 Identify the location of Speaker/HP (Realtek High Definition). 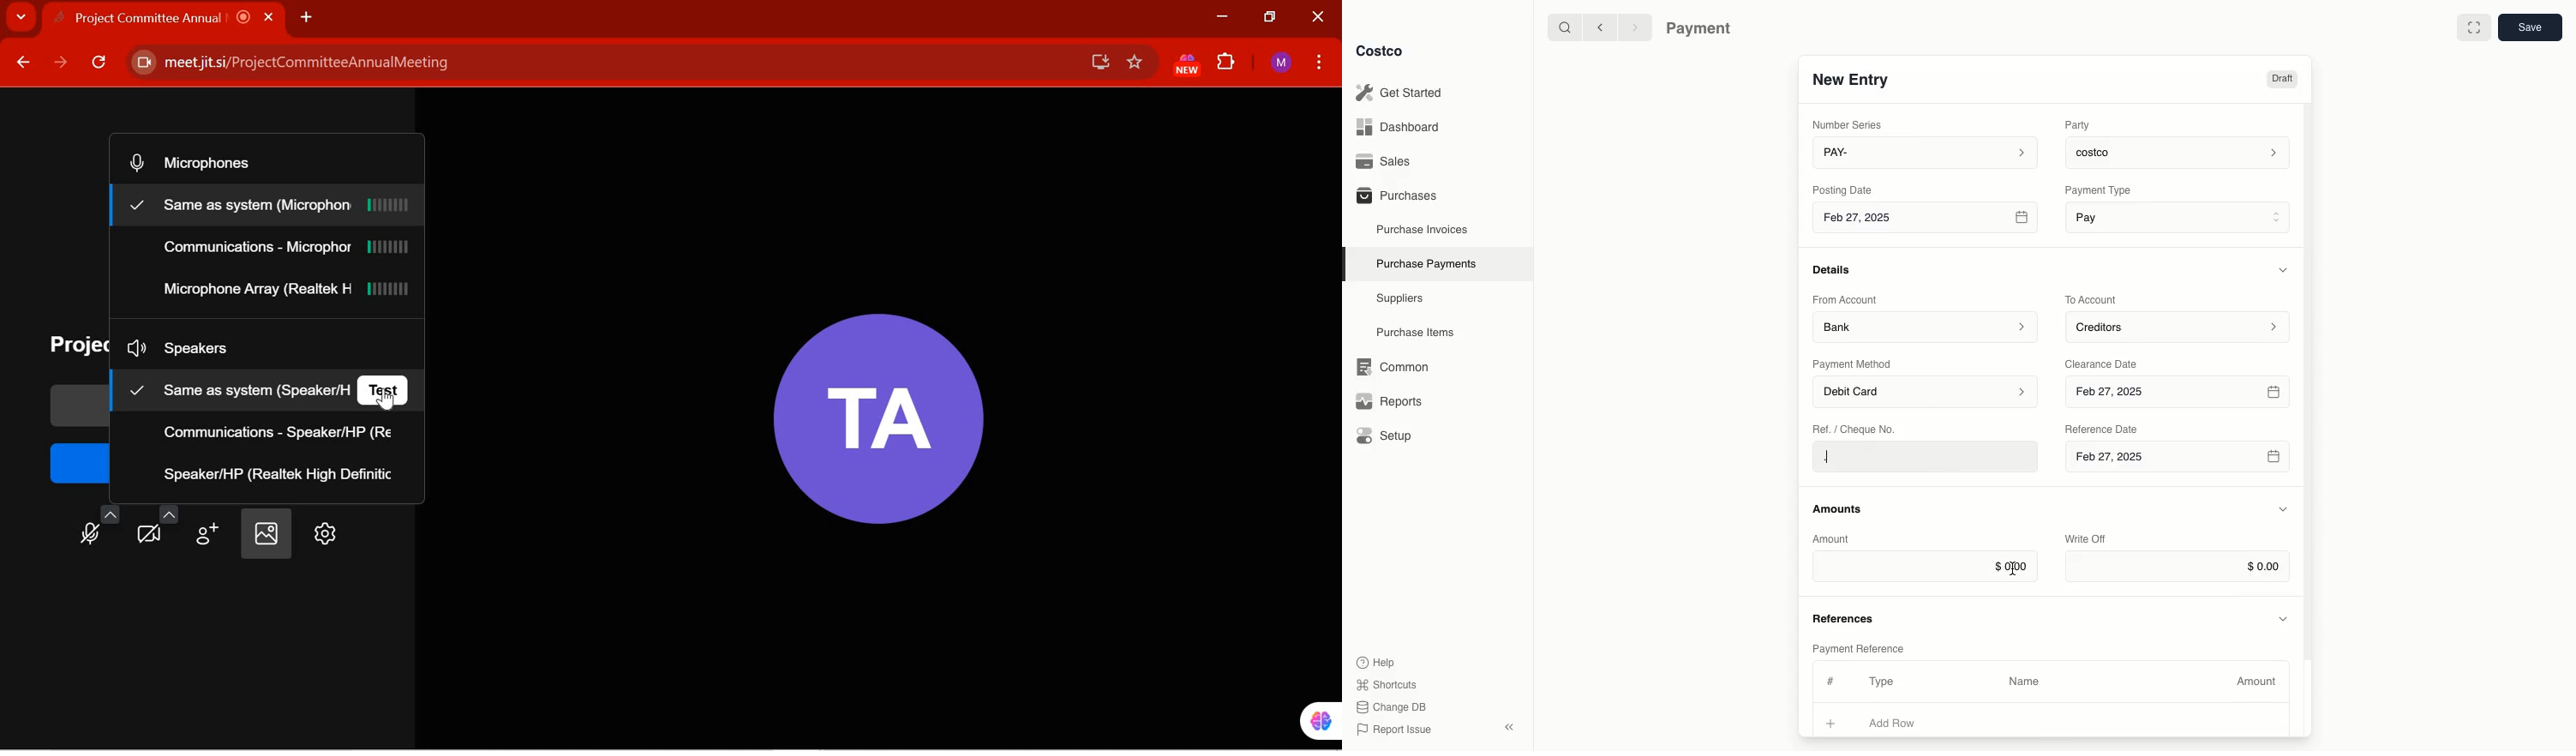
(281, 473).